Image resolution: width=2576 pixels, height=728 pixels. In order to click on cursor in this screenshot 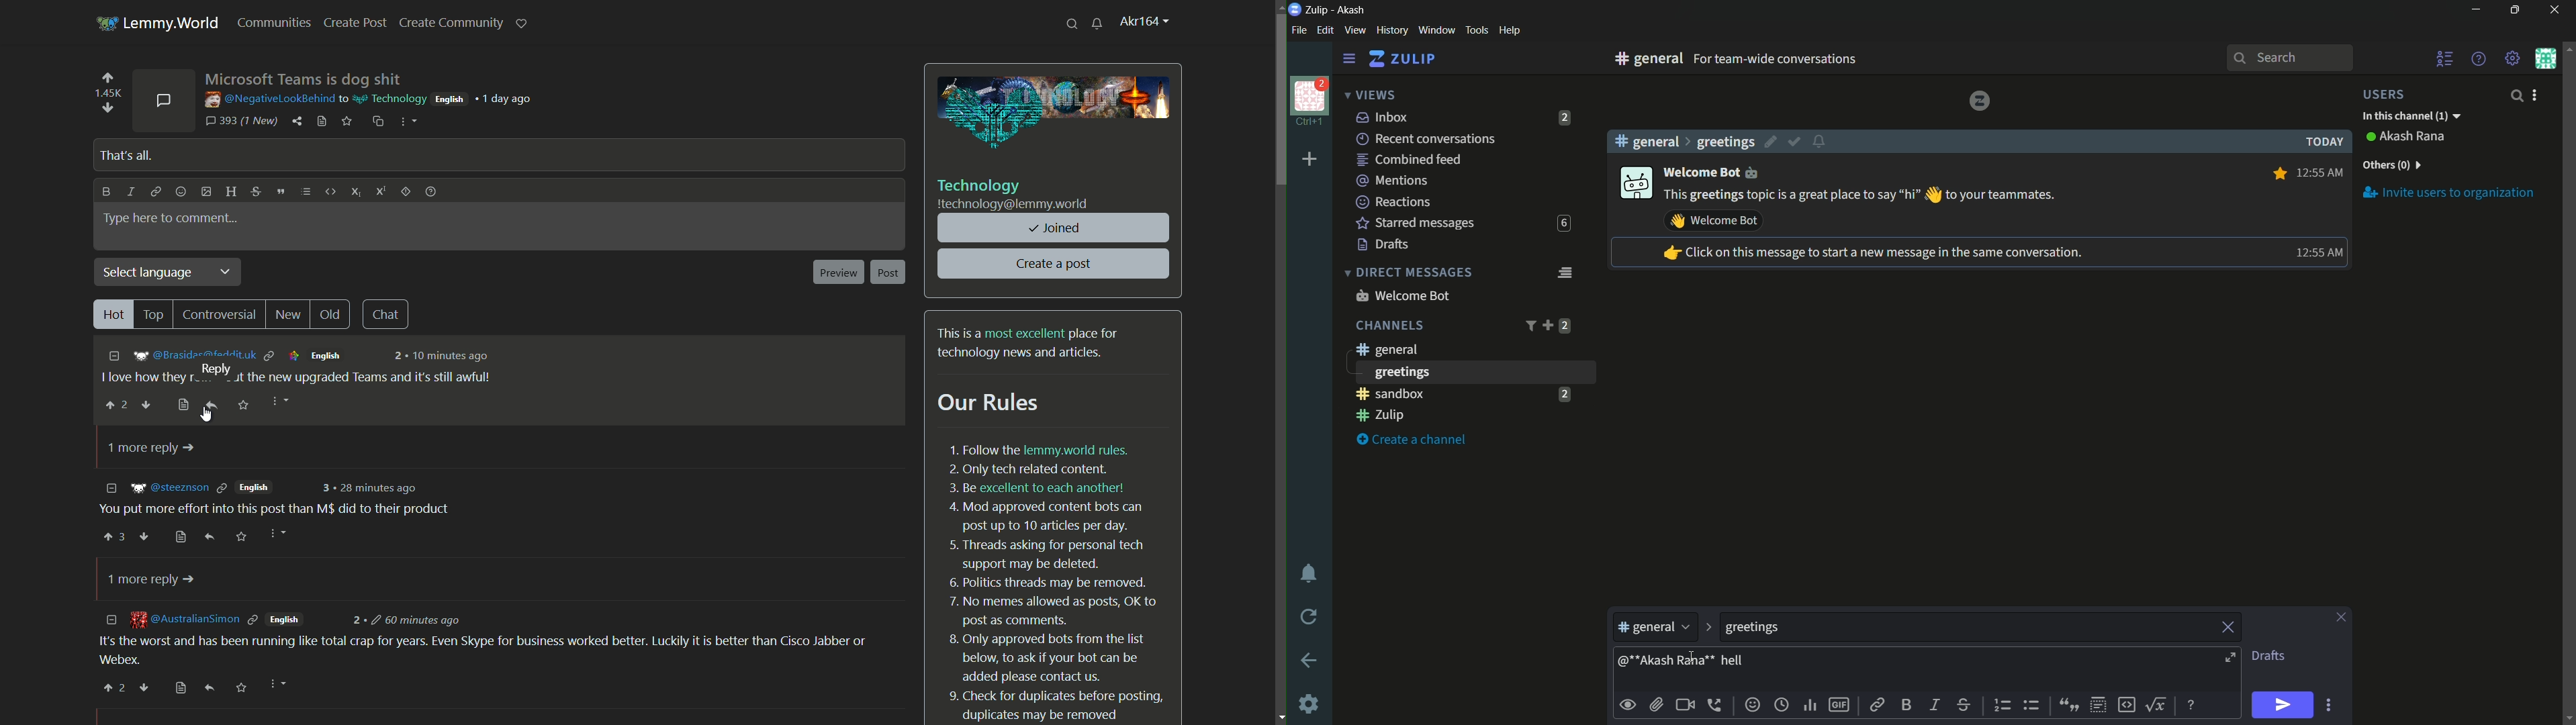, I will do `click(206, 414)`.